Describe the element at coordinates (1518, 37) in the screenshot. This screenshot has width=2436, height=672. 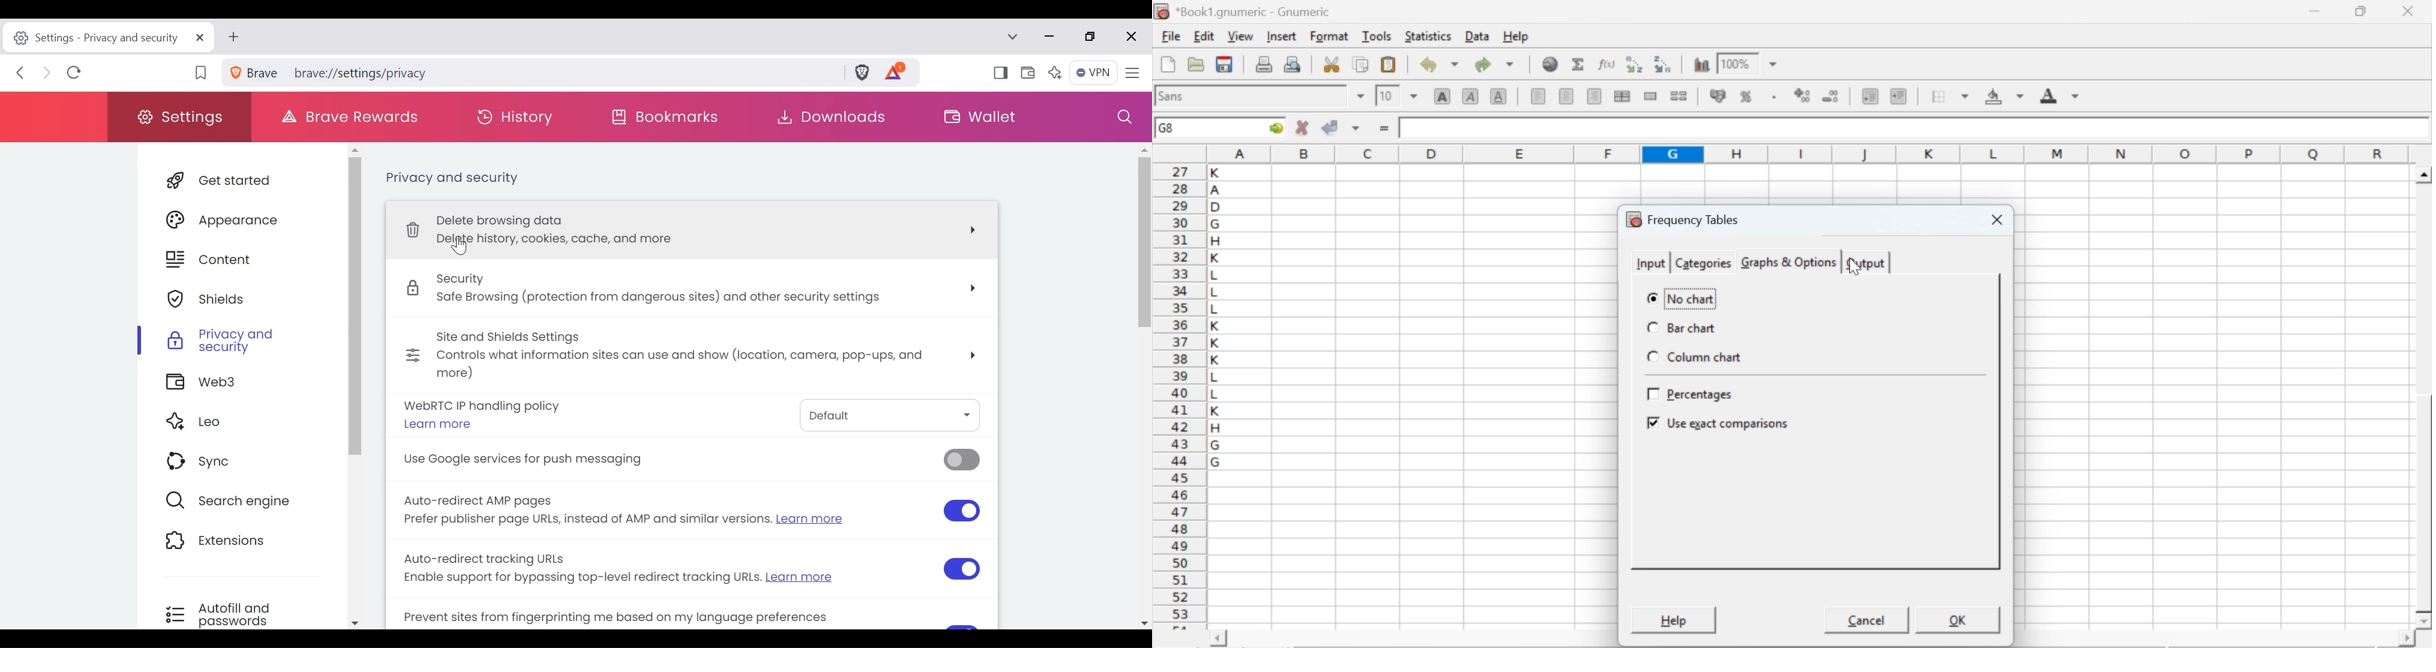
I see `help` at that location.